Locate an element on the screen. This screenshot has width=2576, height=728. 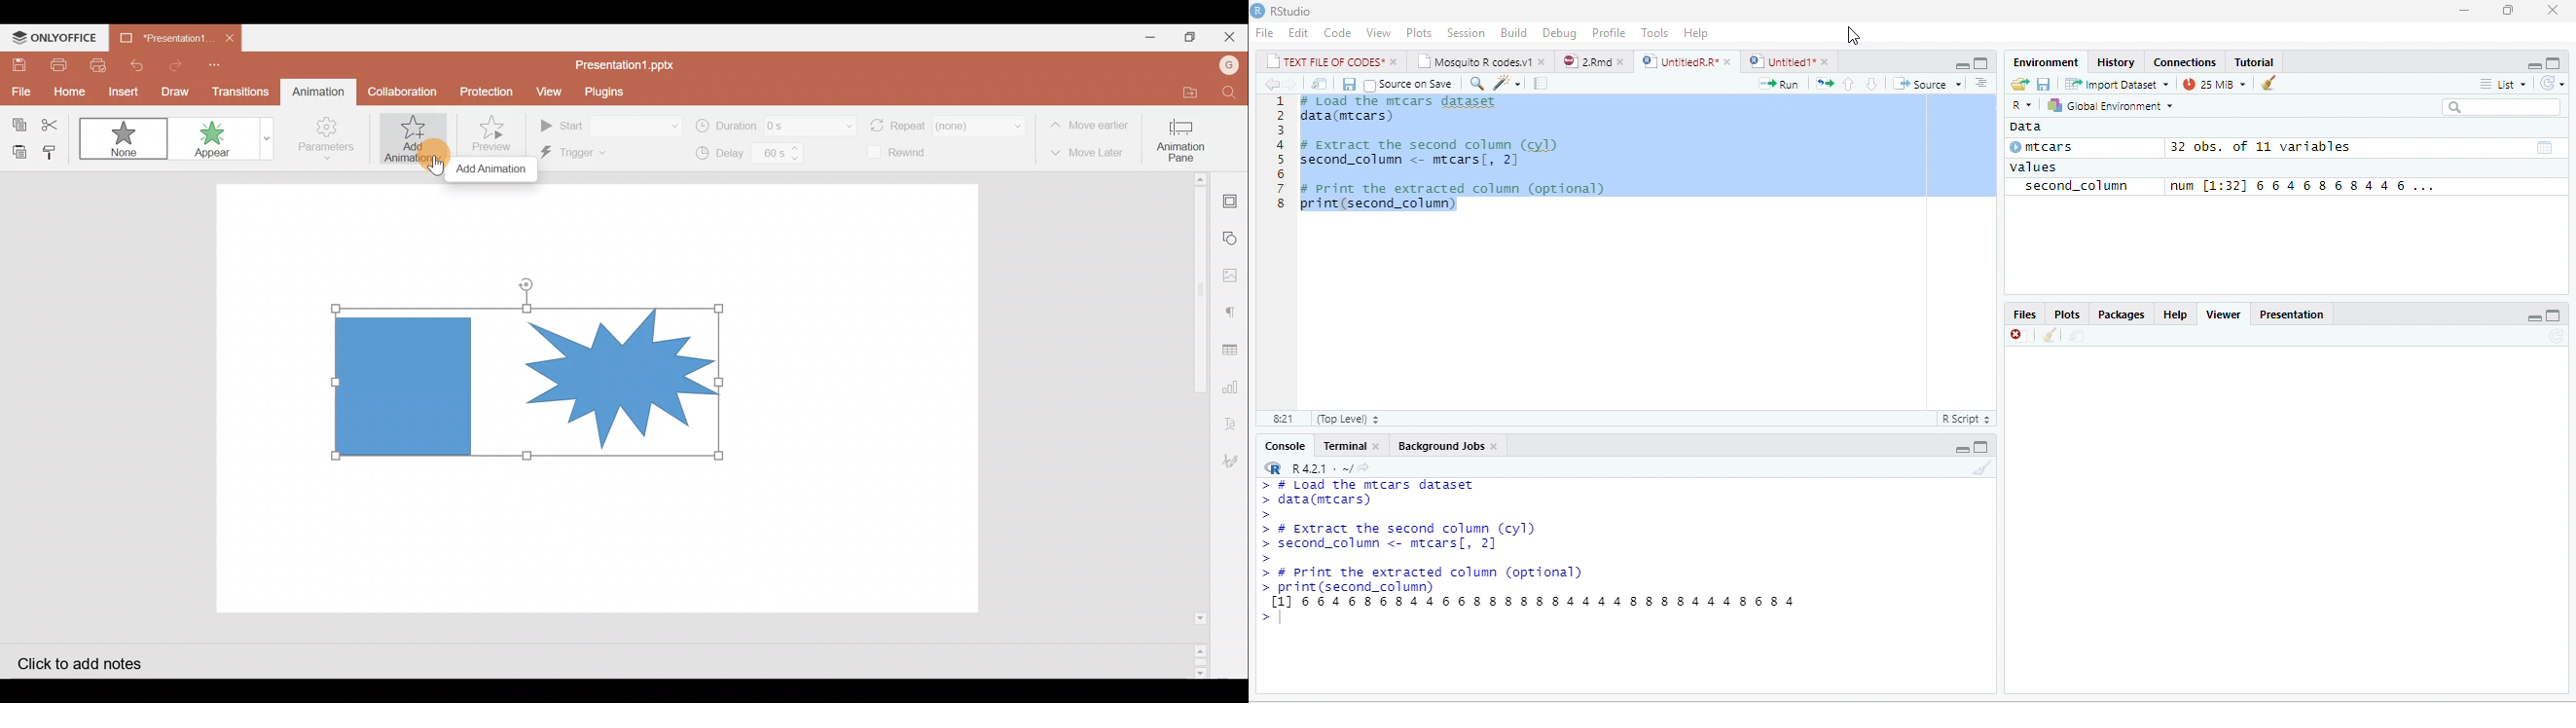
save  is located at coordinates (2045, 84).